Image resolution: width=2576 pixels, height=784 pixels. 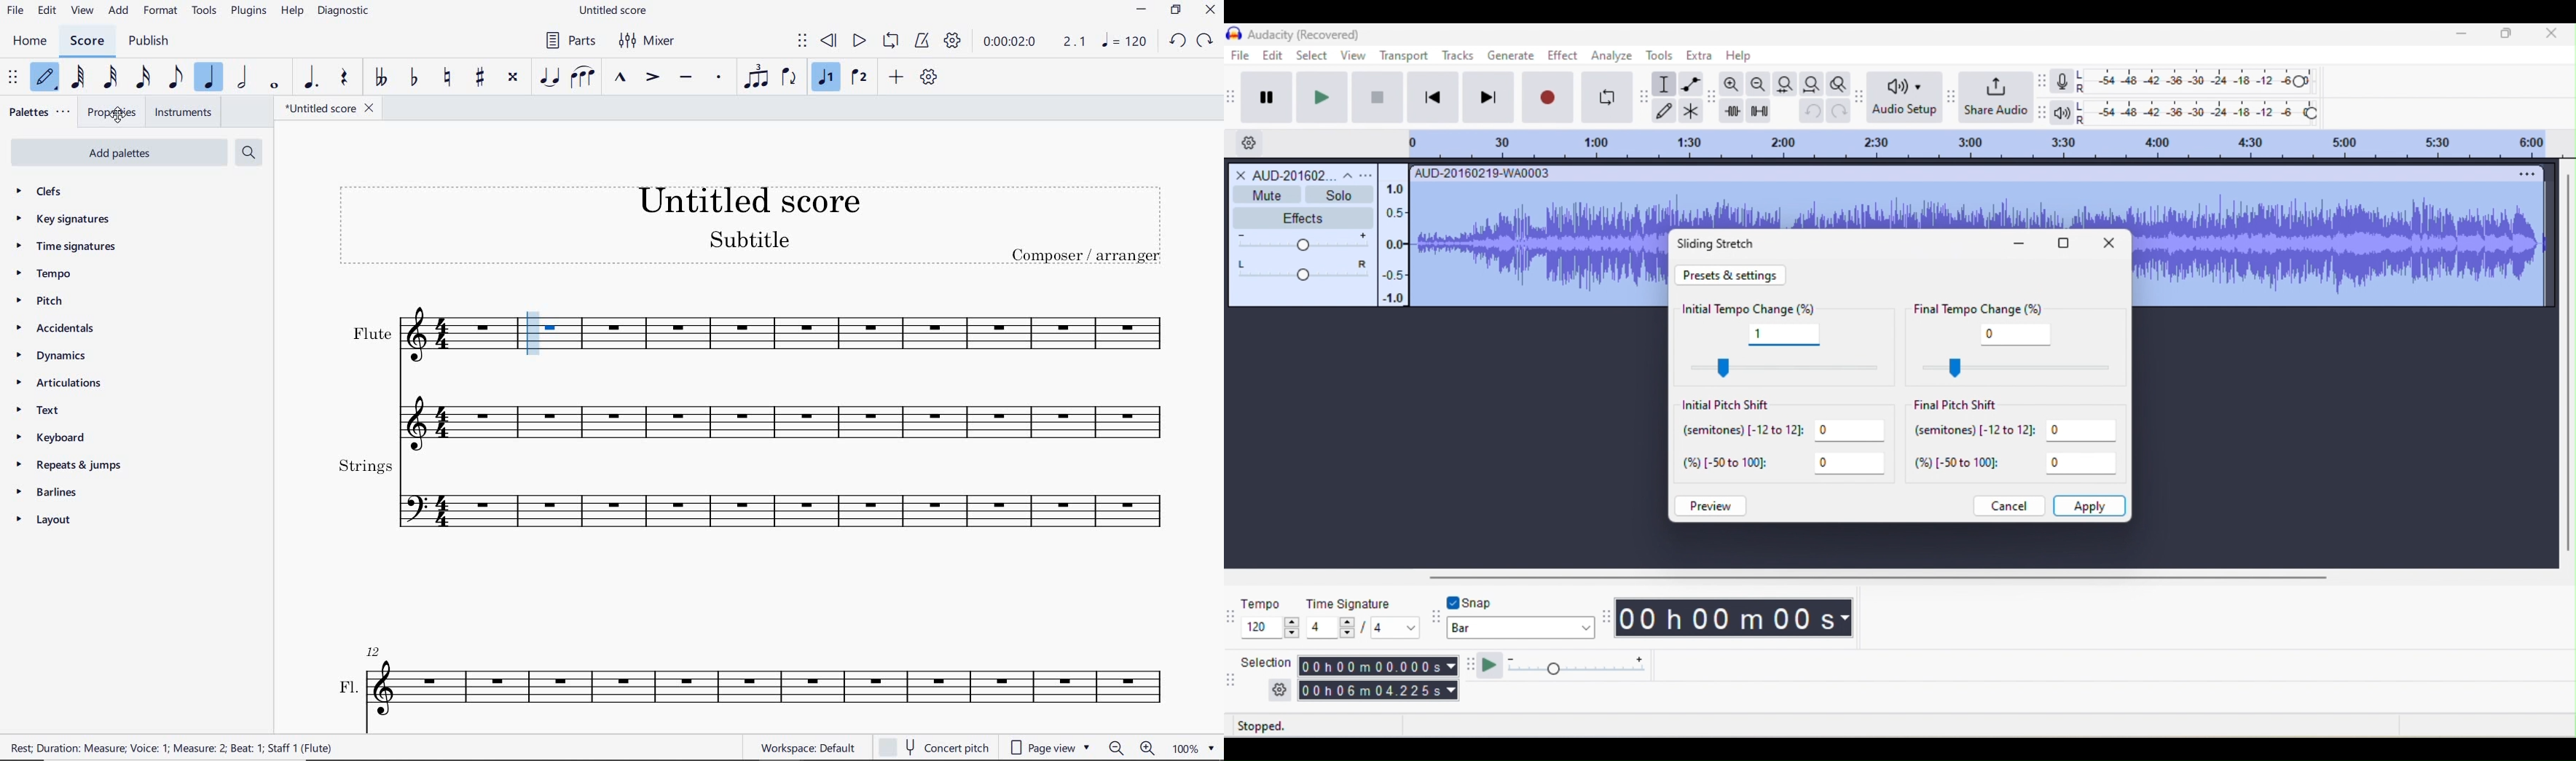 I want to click on INSTRUMENTS, so click(x=185, y=114).